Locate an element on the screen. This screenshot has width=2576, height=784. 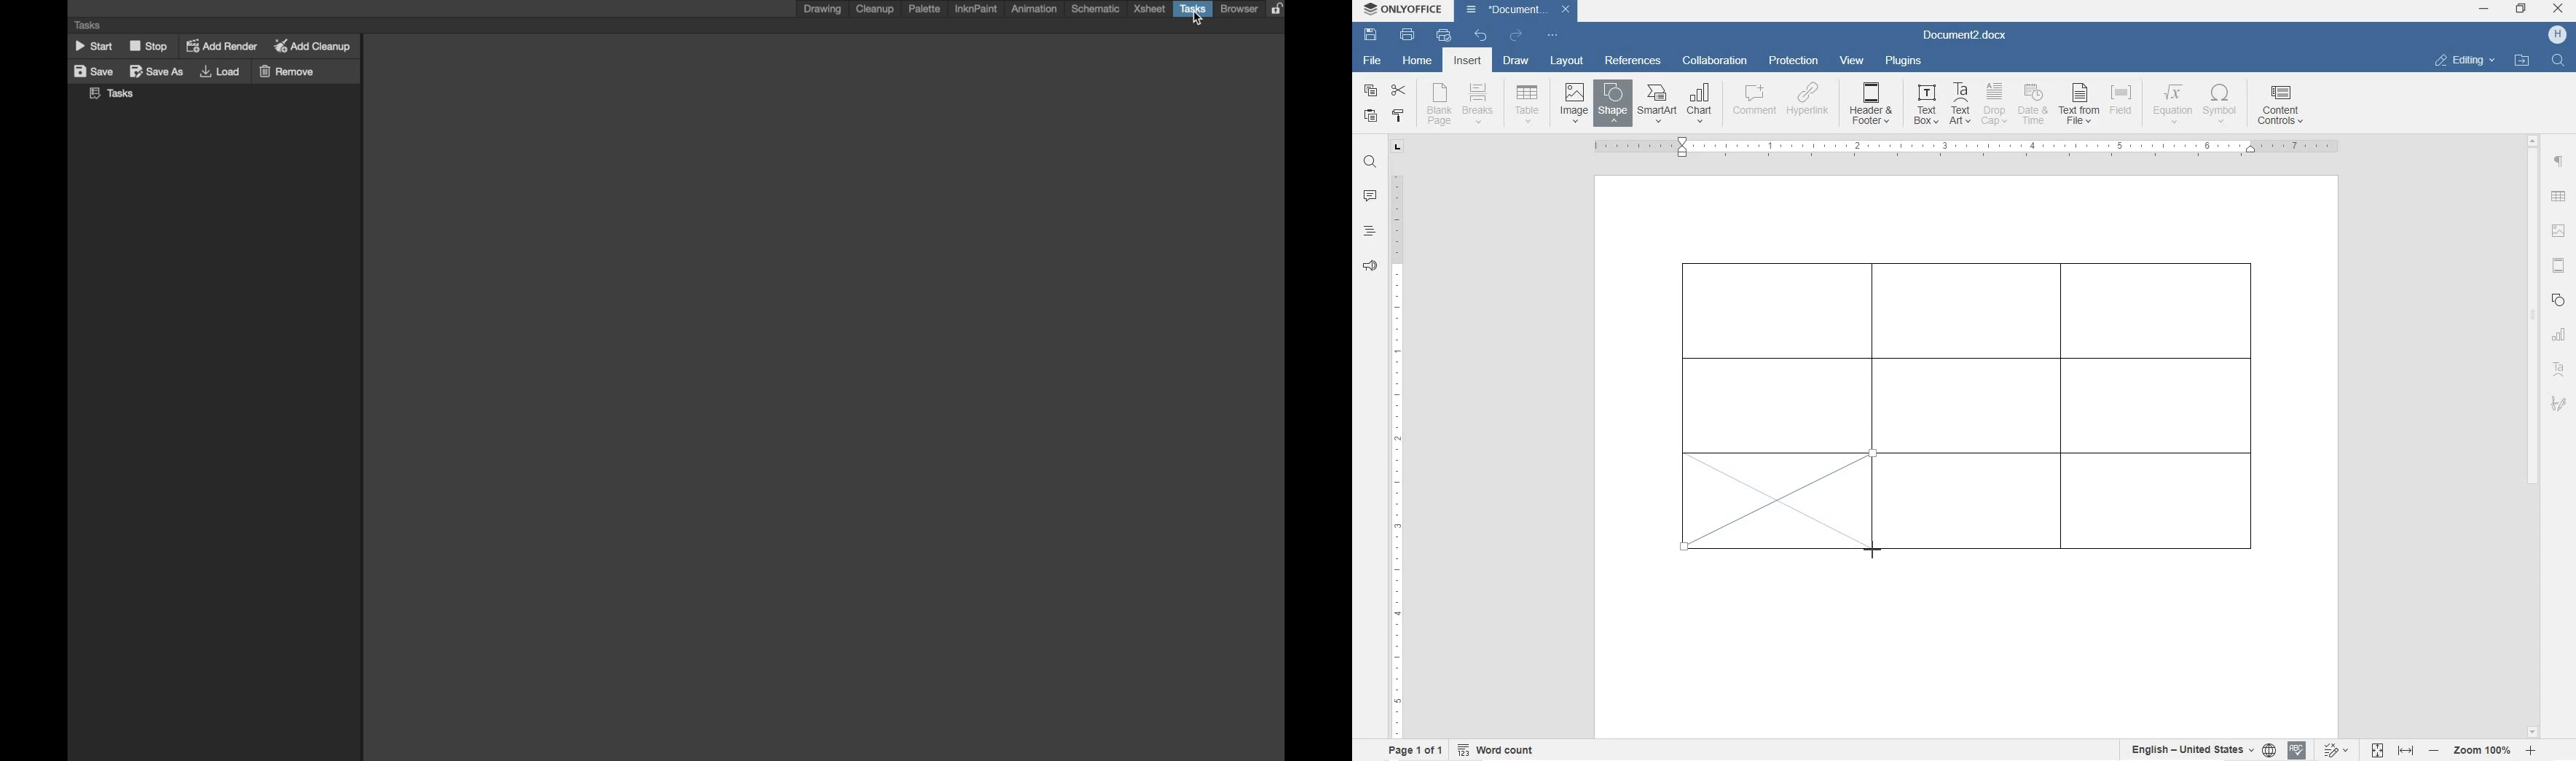
references is located at coordinates (1633, 61).